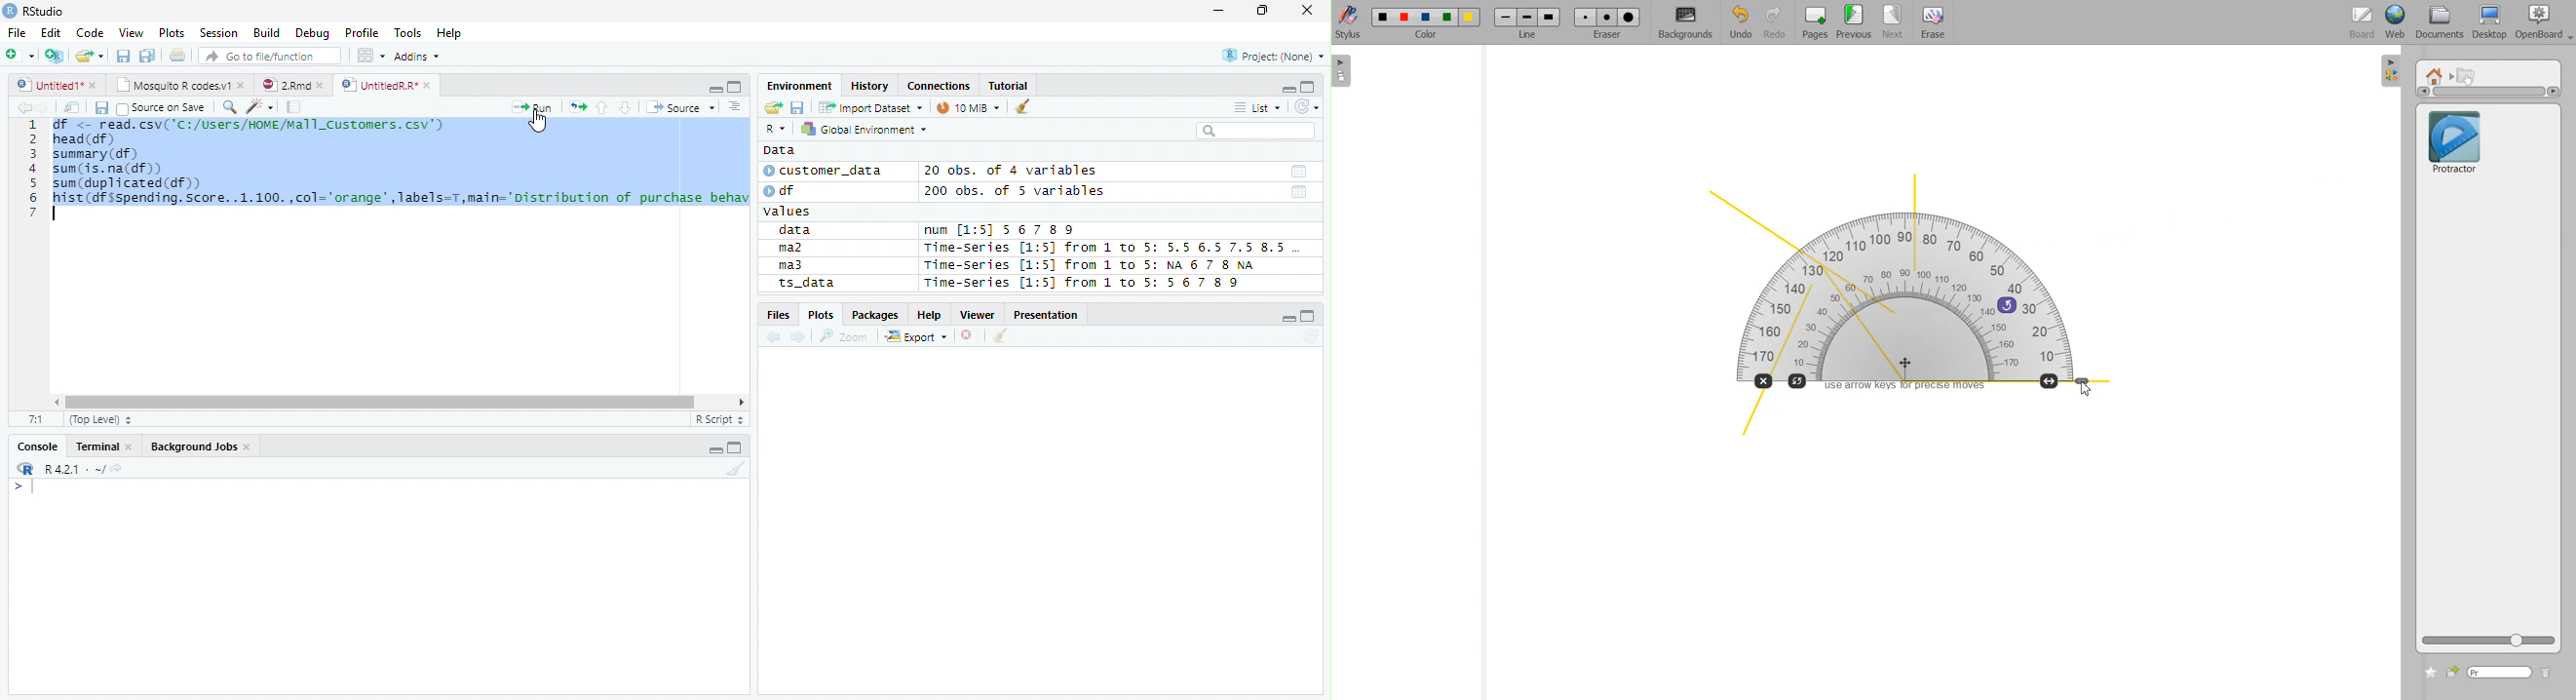 The height and width of the screenshot is (700, 2576). I want to click on Save, so click(797, 106).